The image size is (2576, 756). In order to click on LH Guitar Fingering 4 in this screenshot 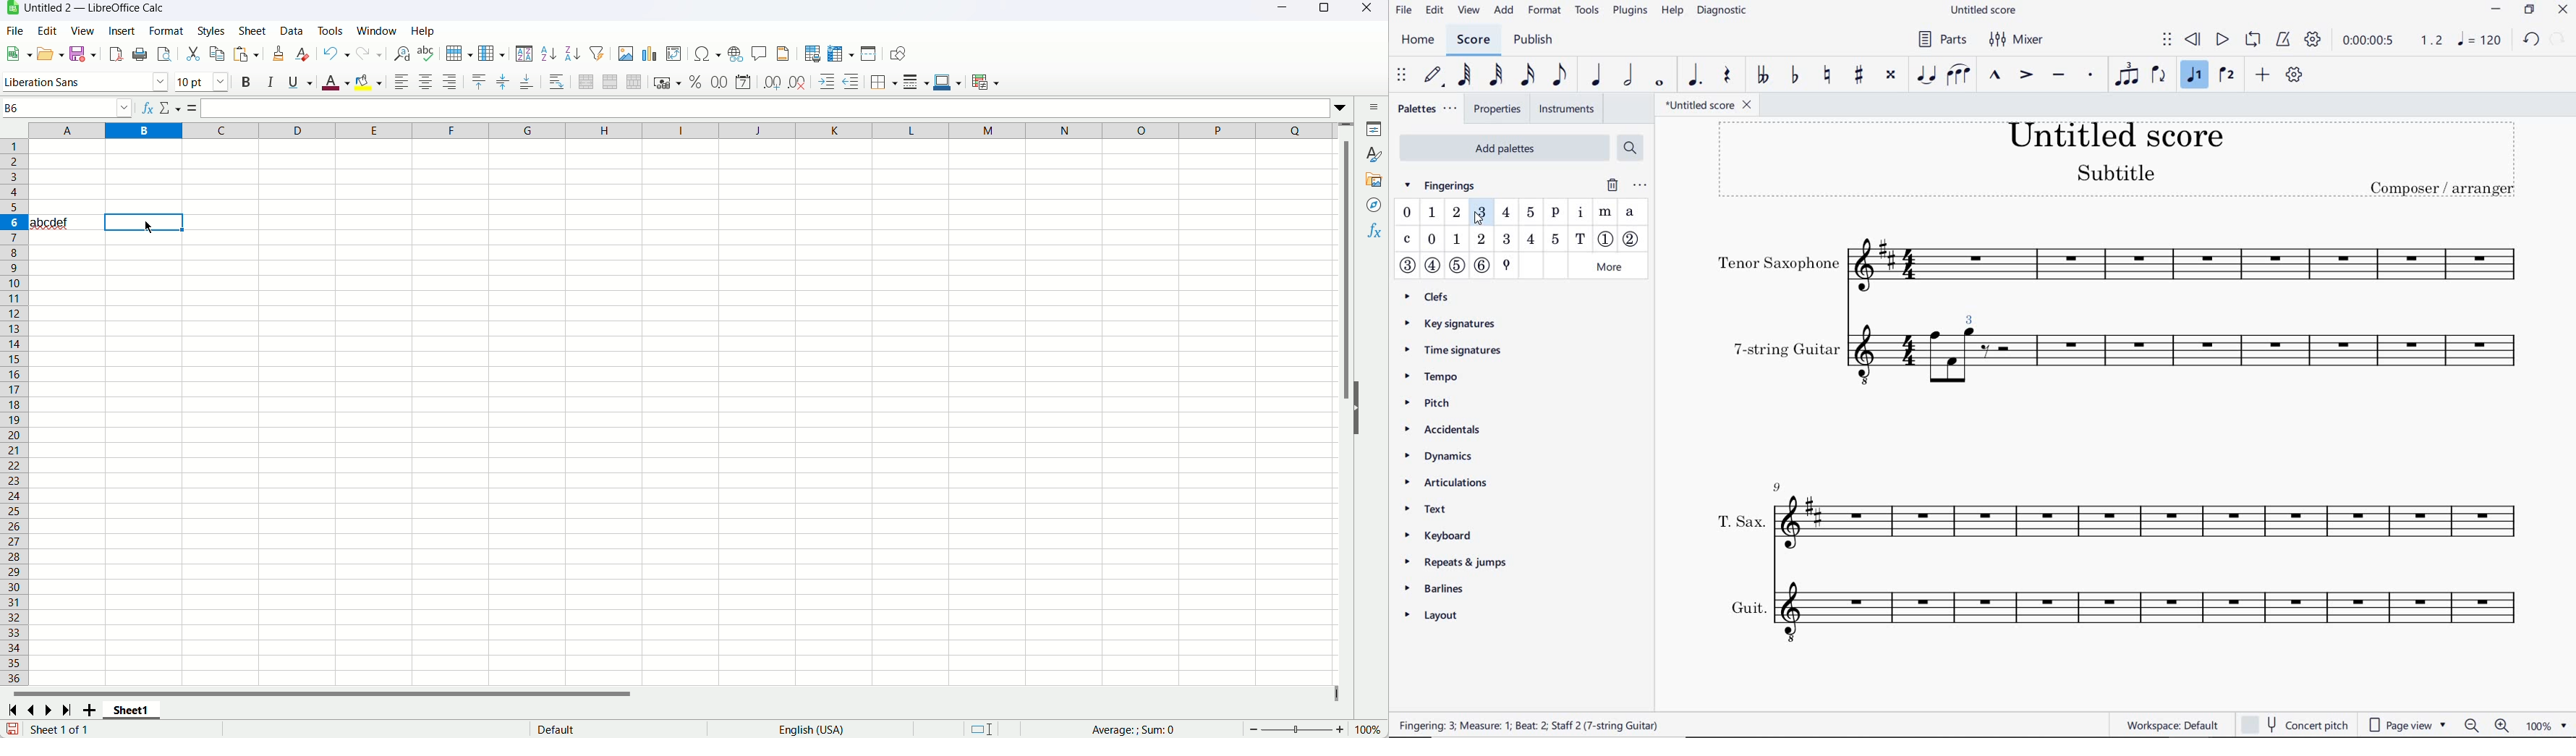, I will do `click(1532, 239)`.